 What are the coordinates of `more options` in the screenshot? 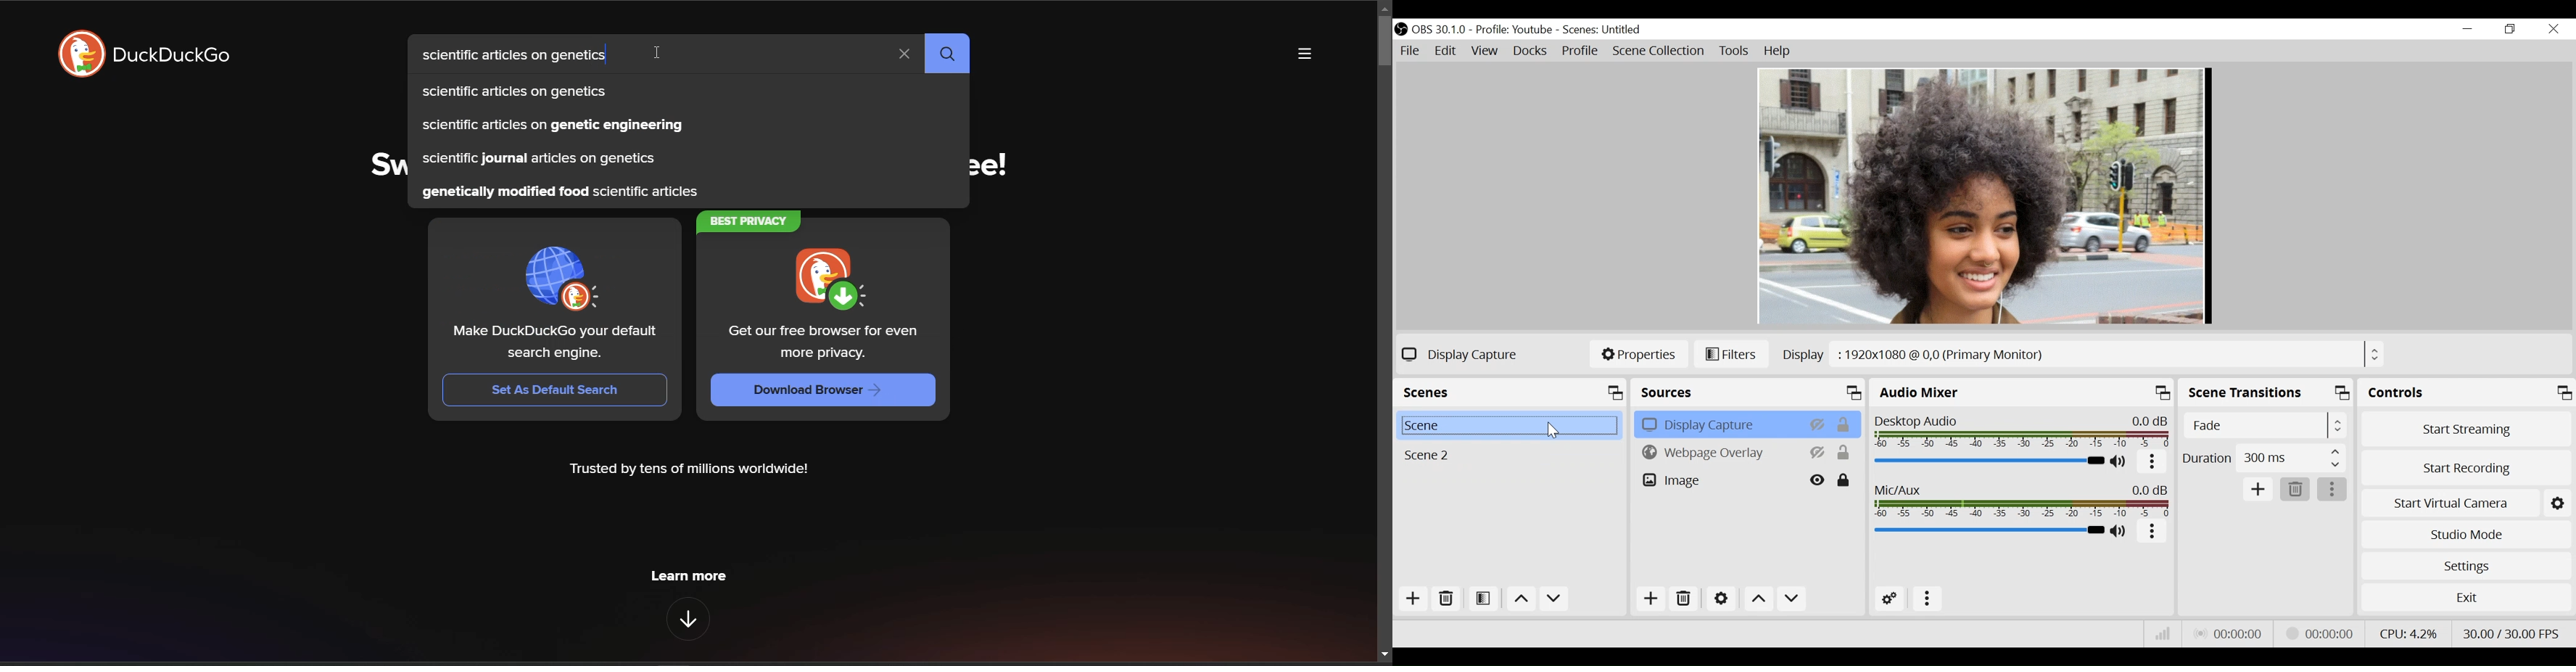 It's located at (2153, 531).